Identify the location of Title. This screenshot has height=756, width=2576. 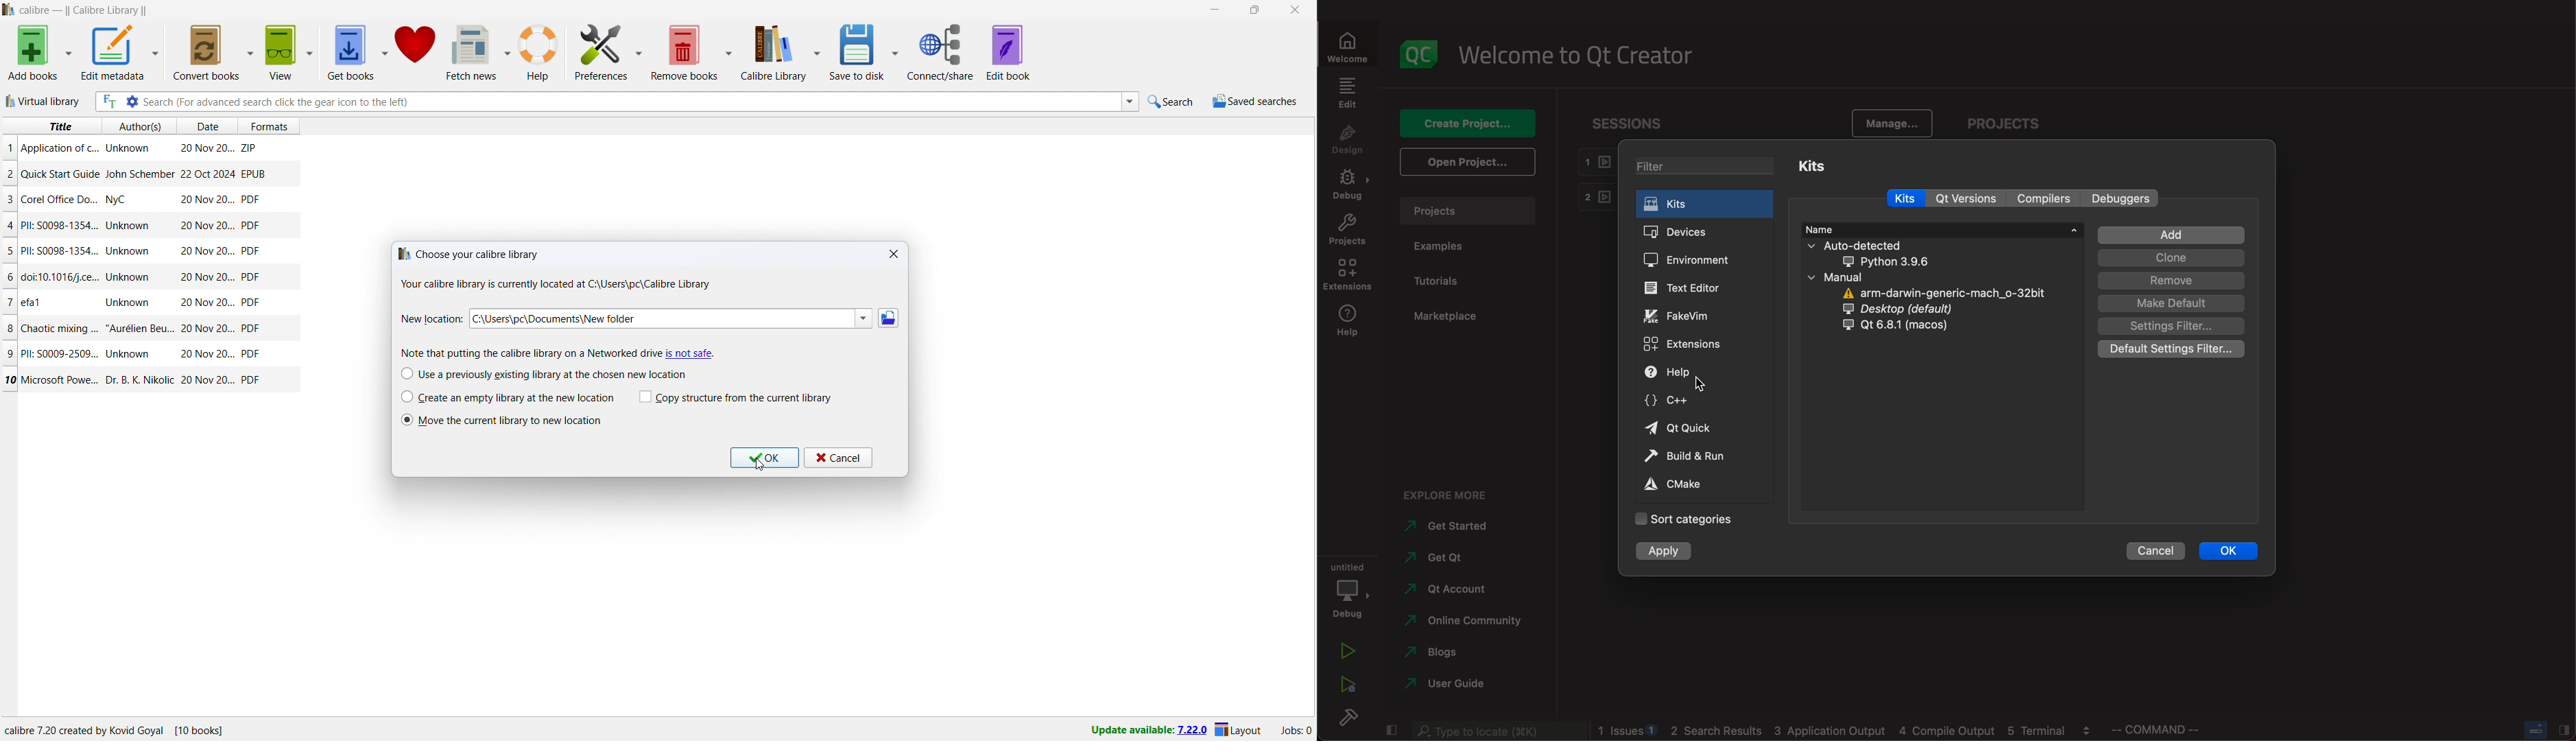
(58, 353).